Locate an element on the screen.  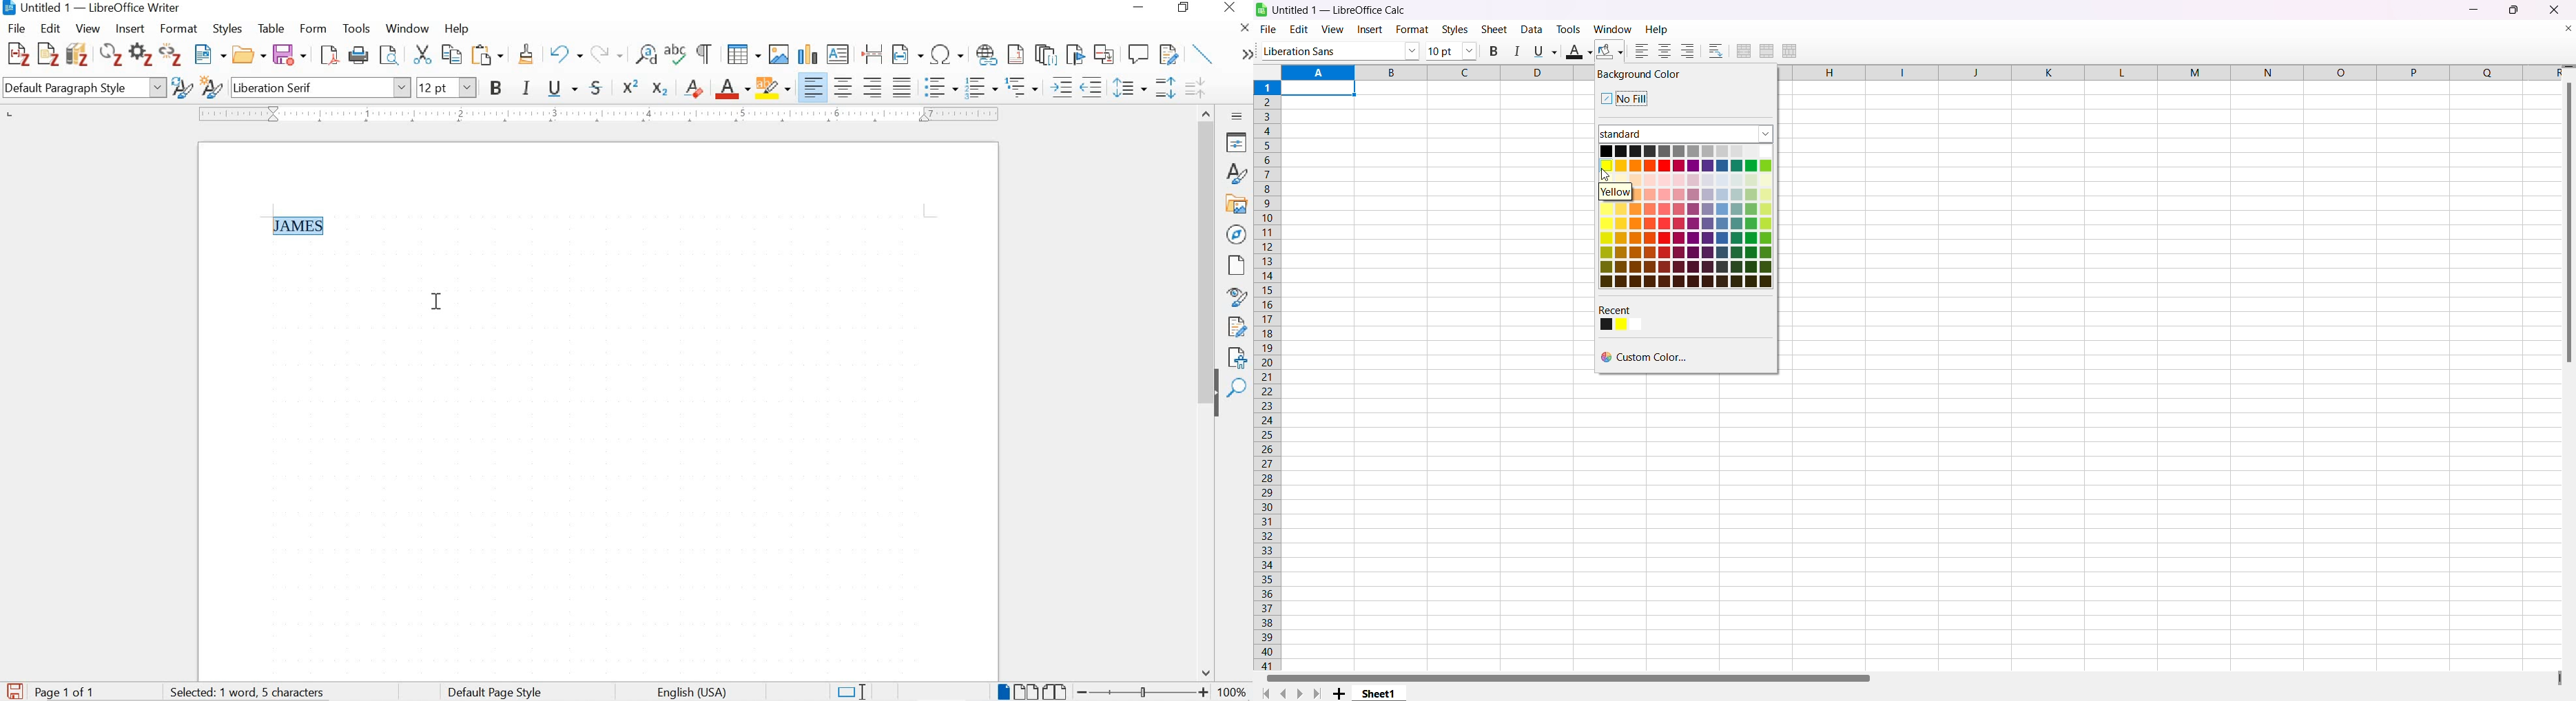
font size is located at coordinates (447, 87).